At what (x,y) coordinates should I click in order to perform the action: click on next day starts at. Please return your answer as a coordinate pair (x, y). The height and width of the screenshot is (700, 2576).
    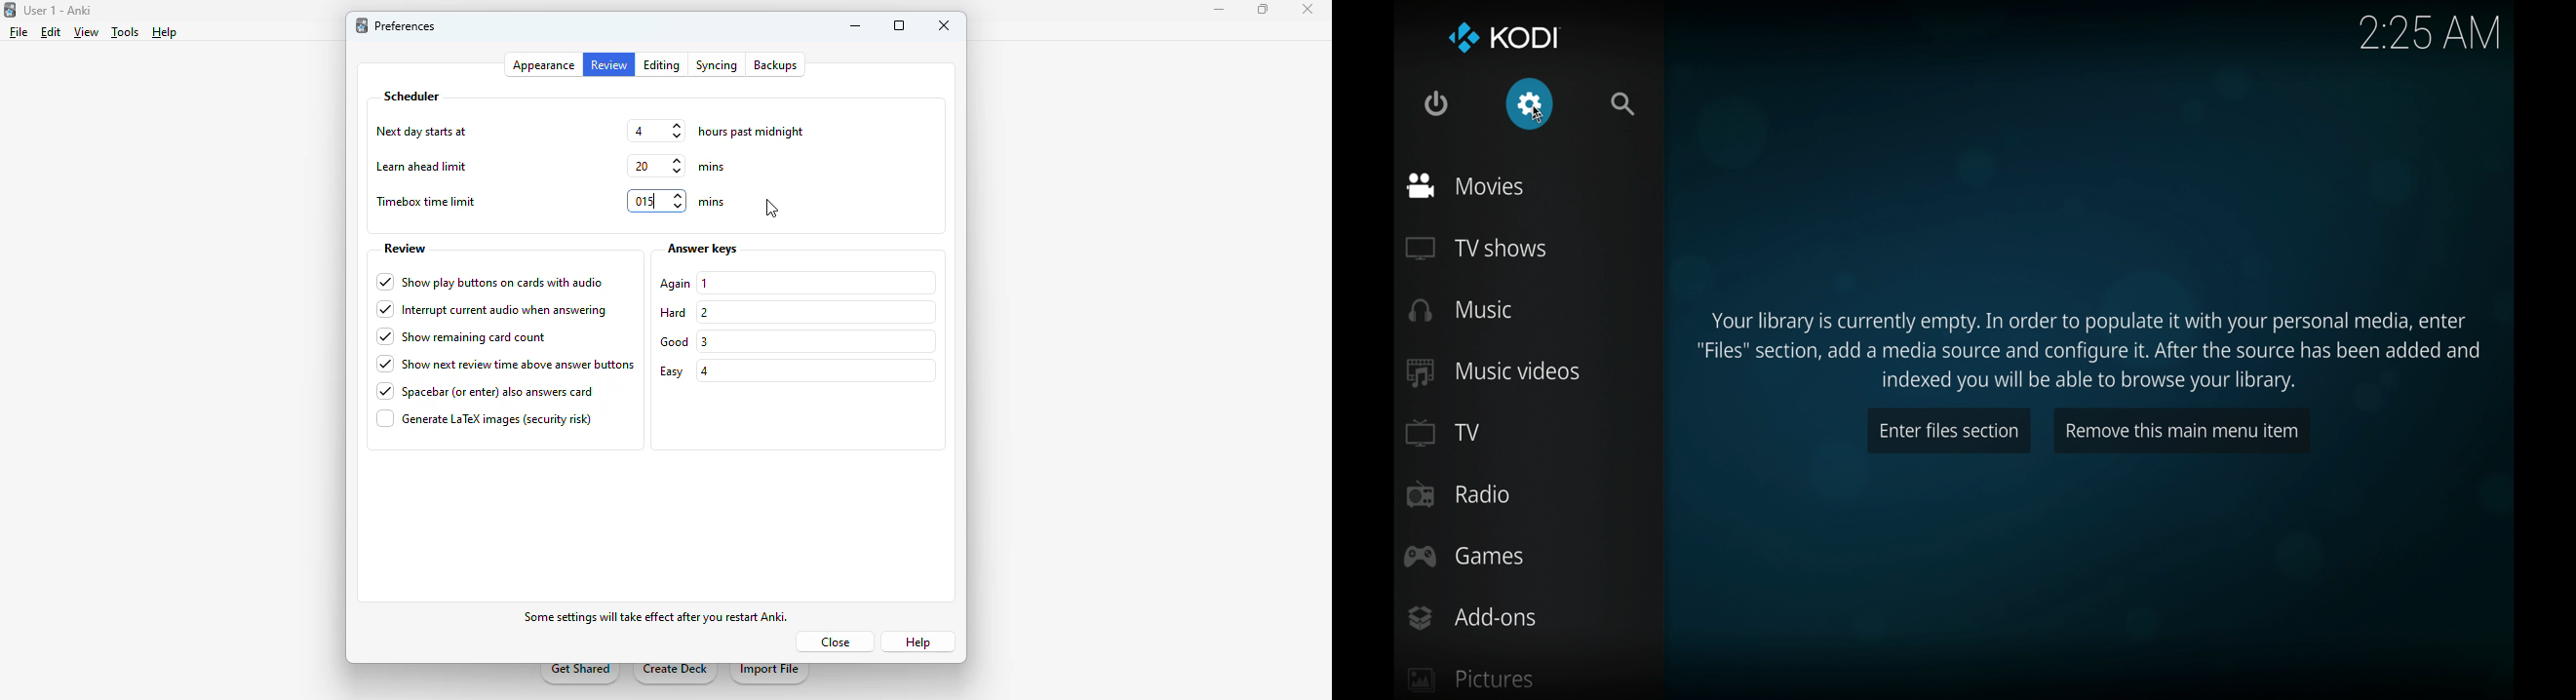
    Looking at the image, I should click on (424, 132).